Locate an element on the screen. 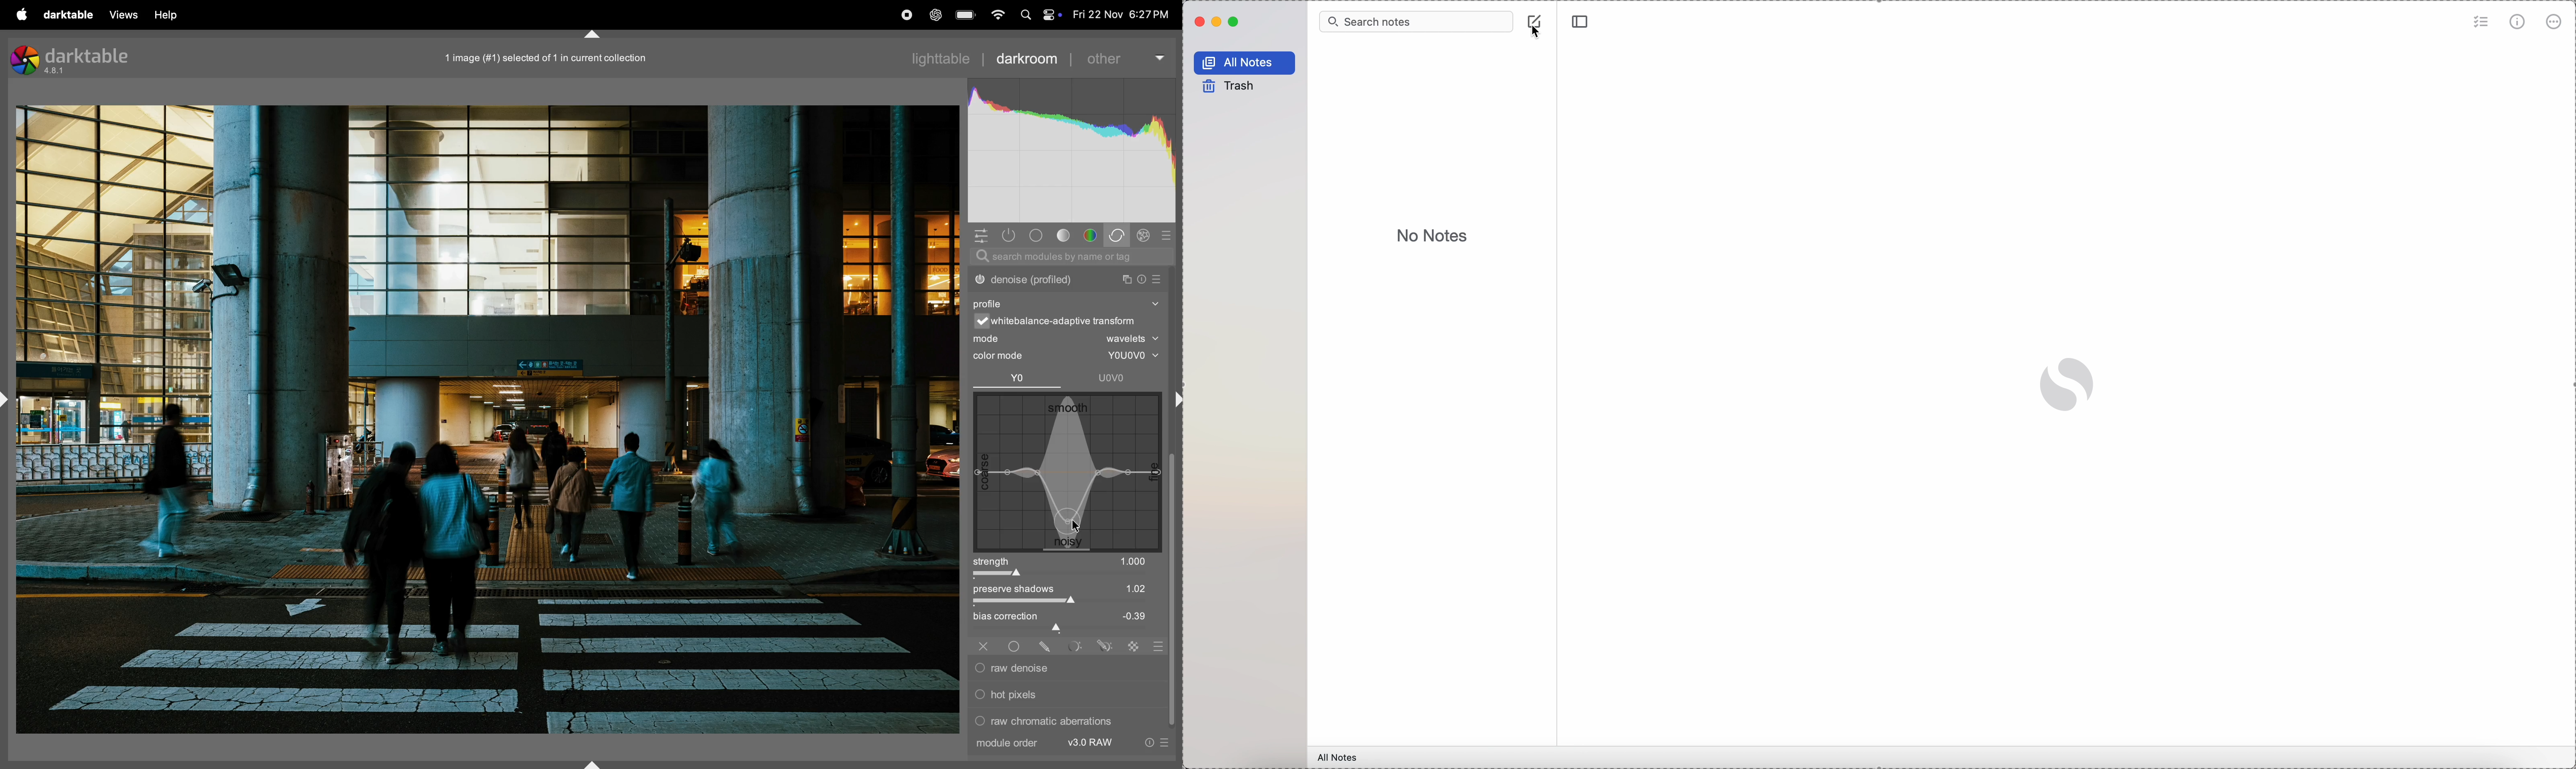  color mode is located at coordinates (1000, 358).